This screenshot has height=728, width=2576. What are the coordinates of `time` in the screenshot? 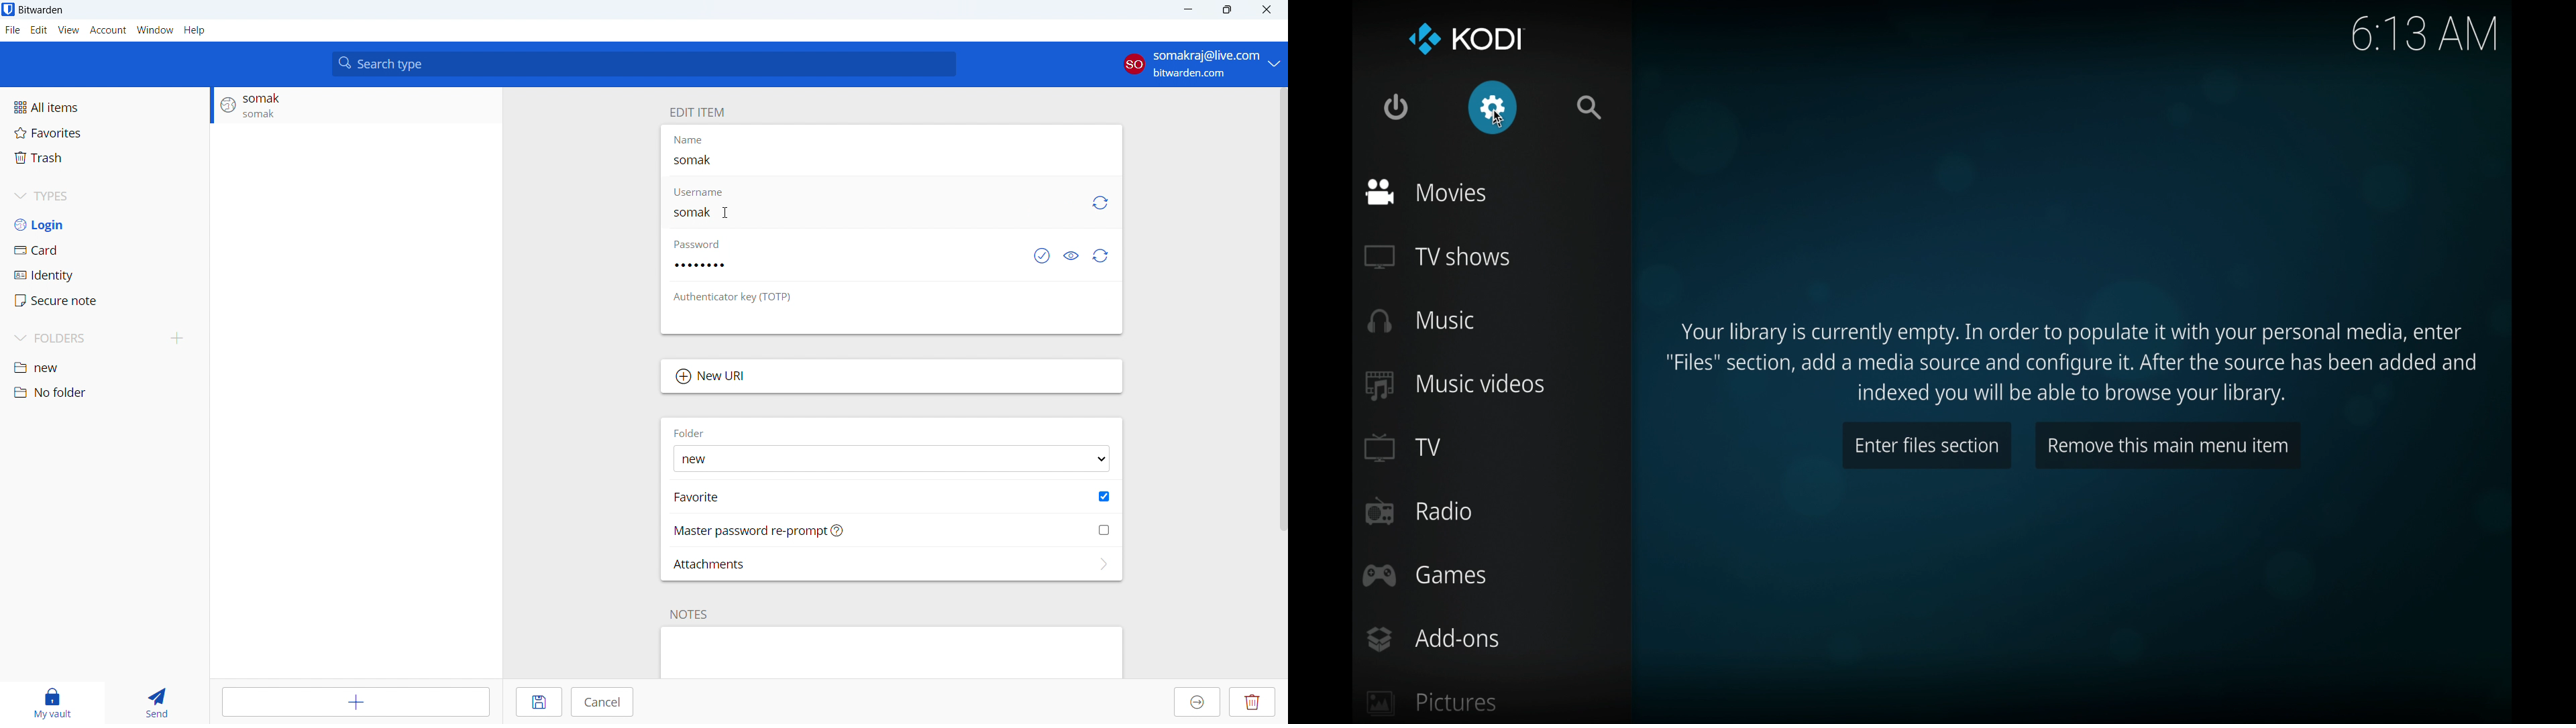 It's located at (2424, 35).